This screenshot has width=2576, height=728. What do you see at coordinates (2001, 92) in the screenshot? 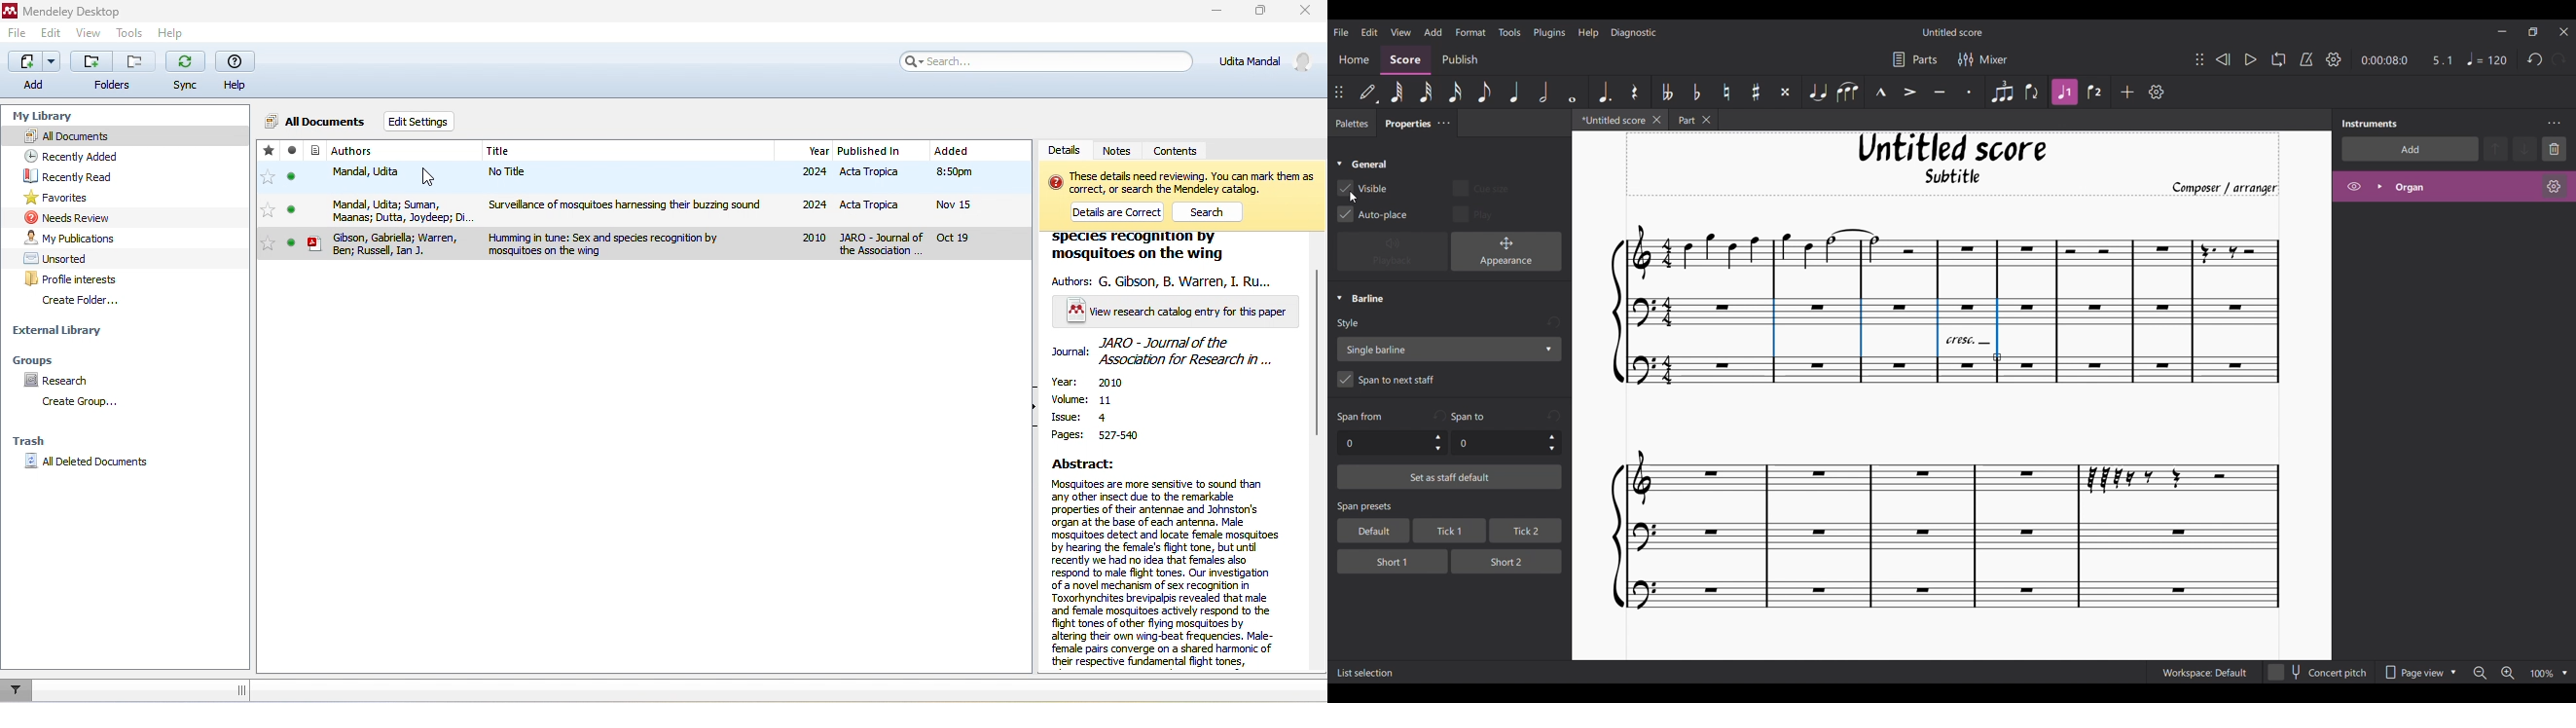
I see `Tuplet` at bounding box center [2001, 92].